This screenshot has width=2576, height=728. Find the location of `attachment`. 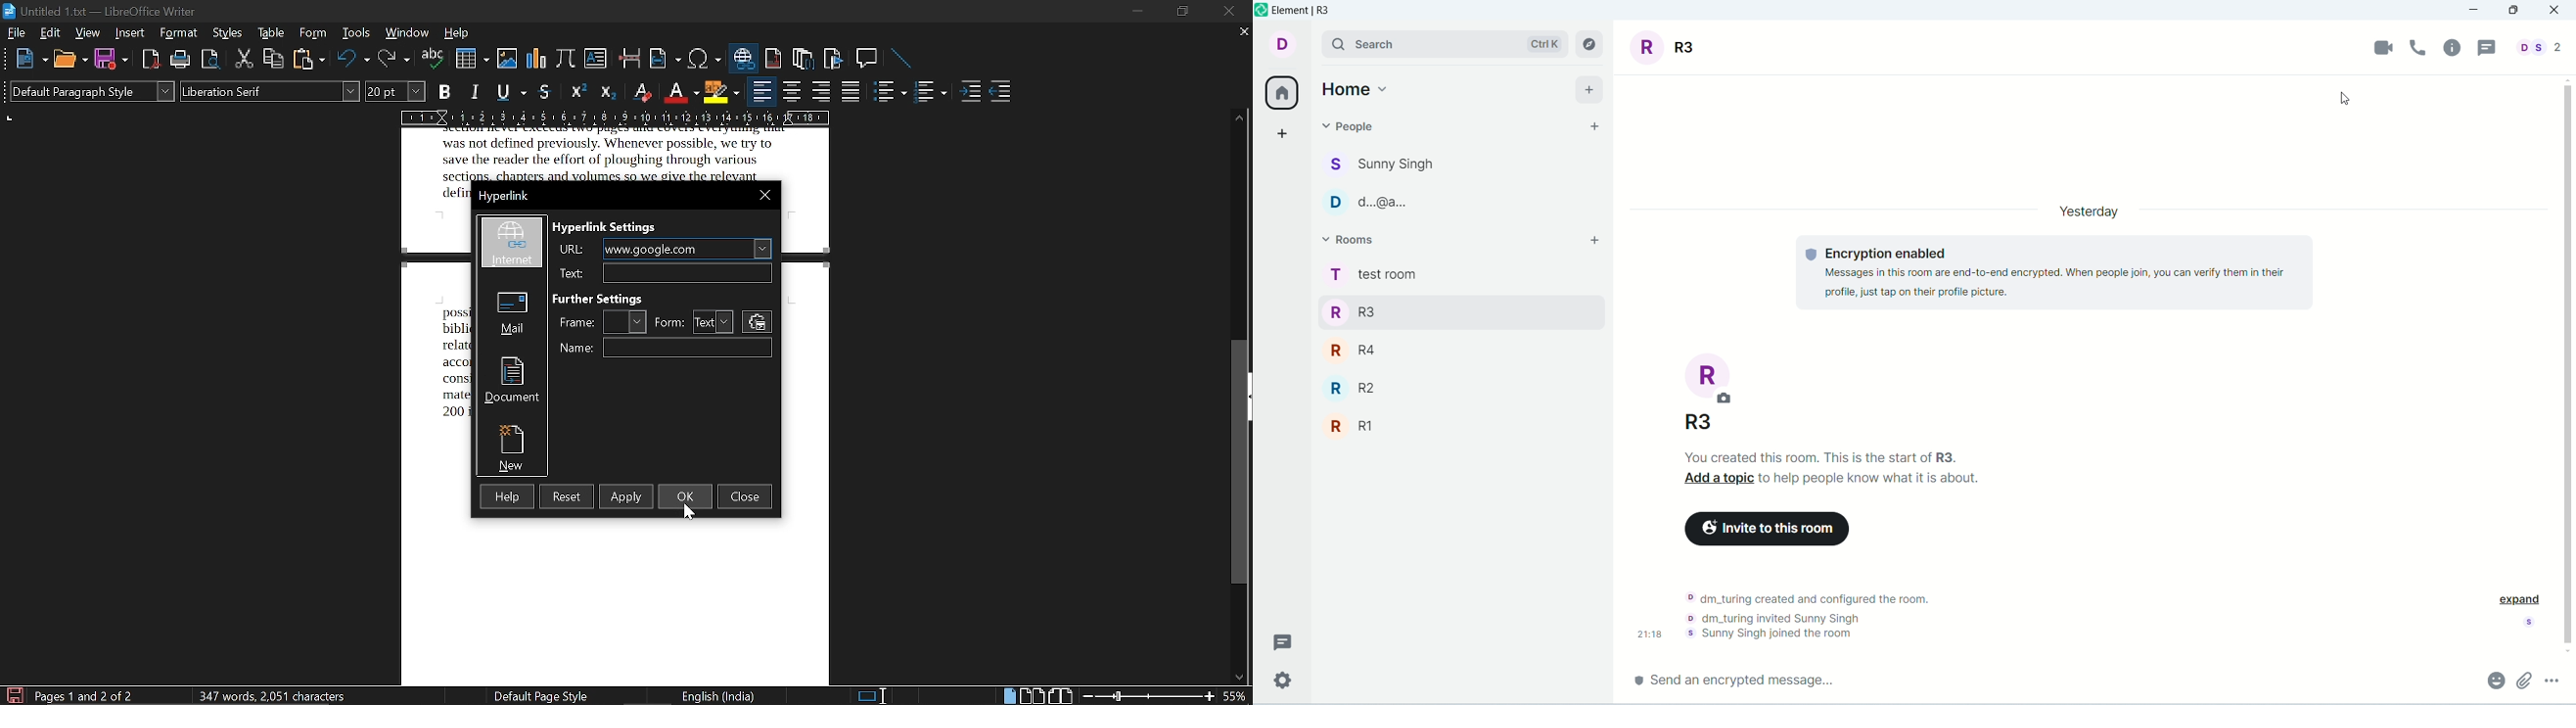

attachment is located at coordinates (2526, 680).